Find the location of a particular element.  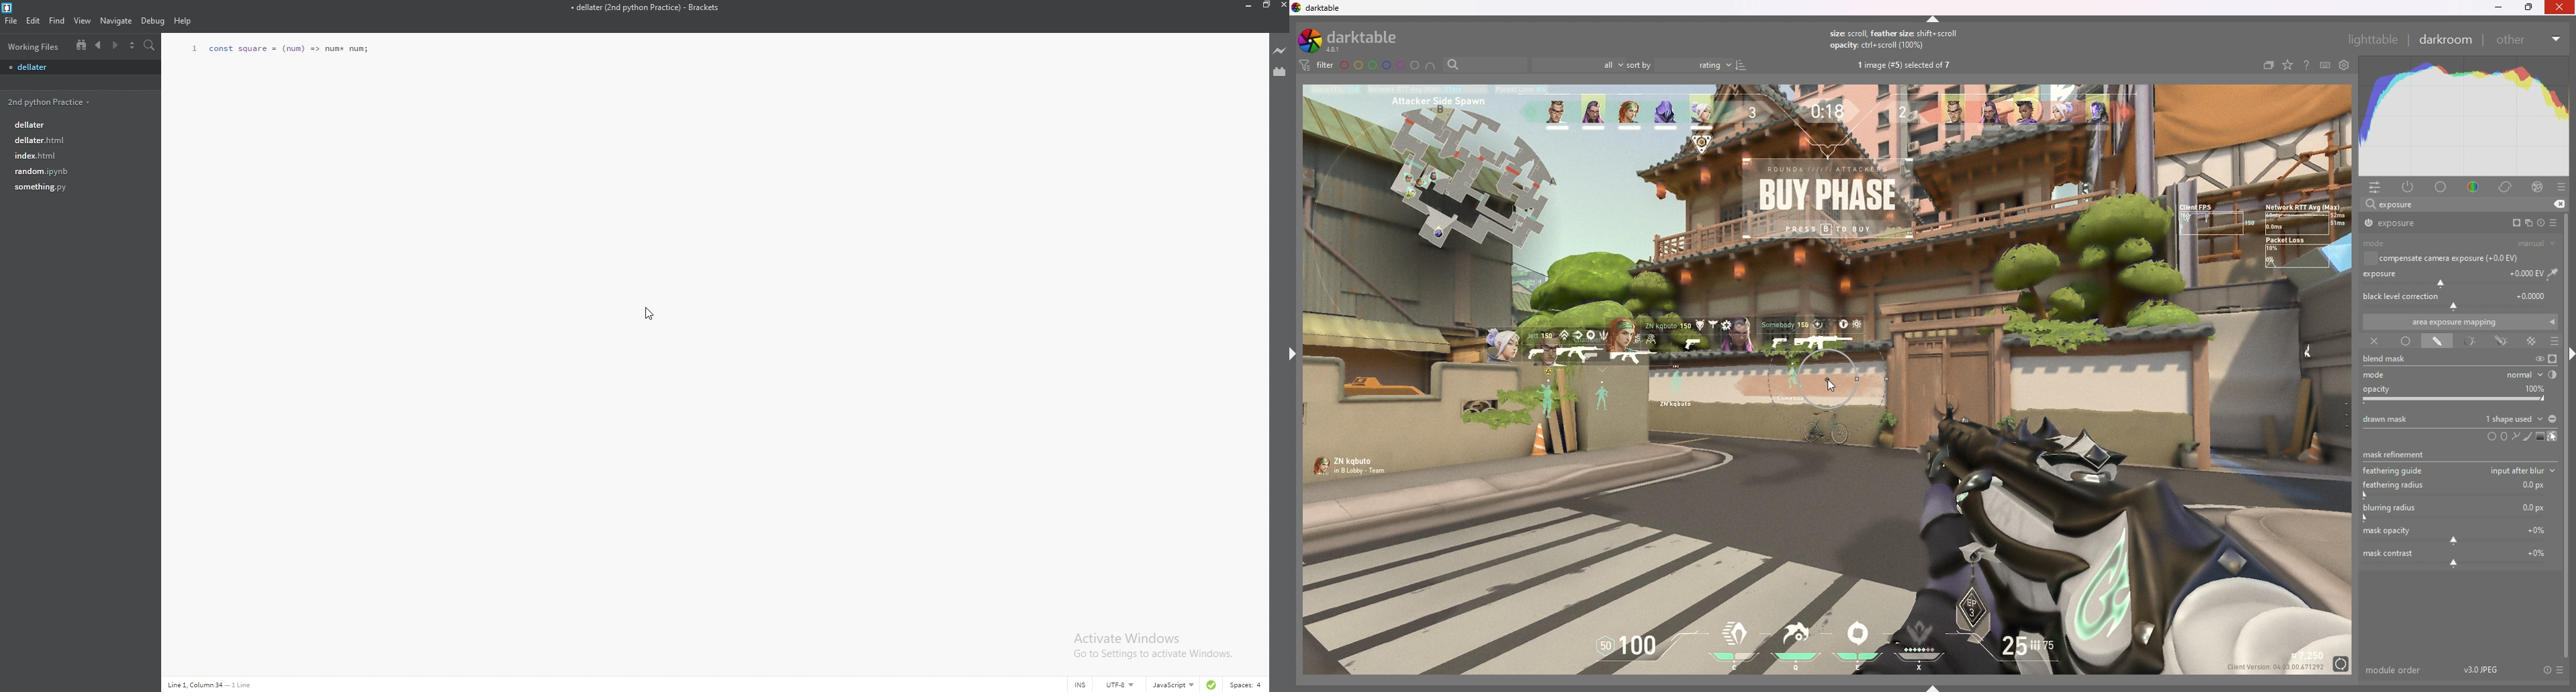

display mask is located at coordinates (2553, 359).